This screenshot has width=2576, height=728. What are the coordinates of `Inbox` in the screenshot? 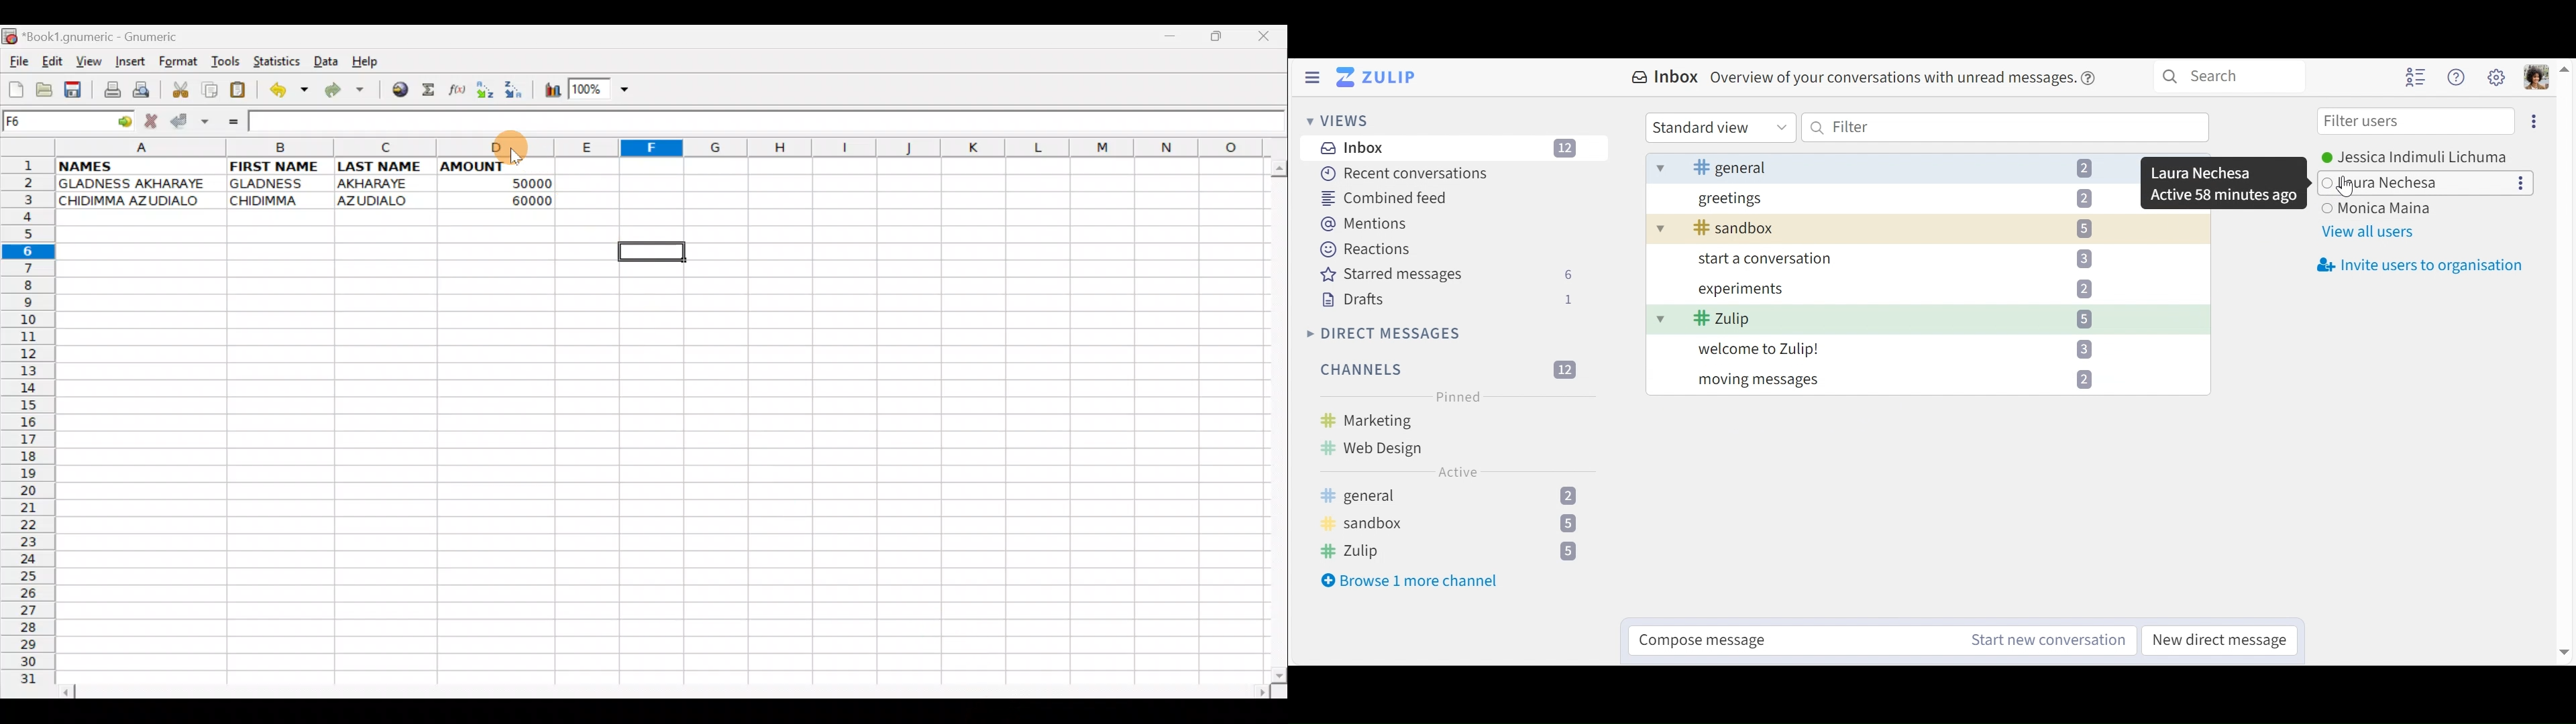 It's located at (1865, 78).